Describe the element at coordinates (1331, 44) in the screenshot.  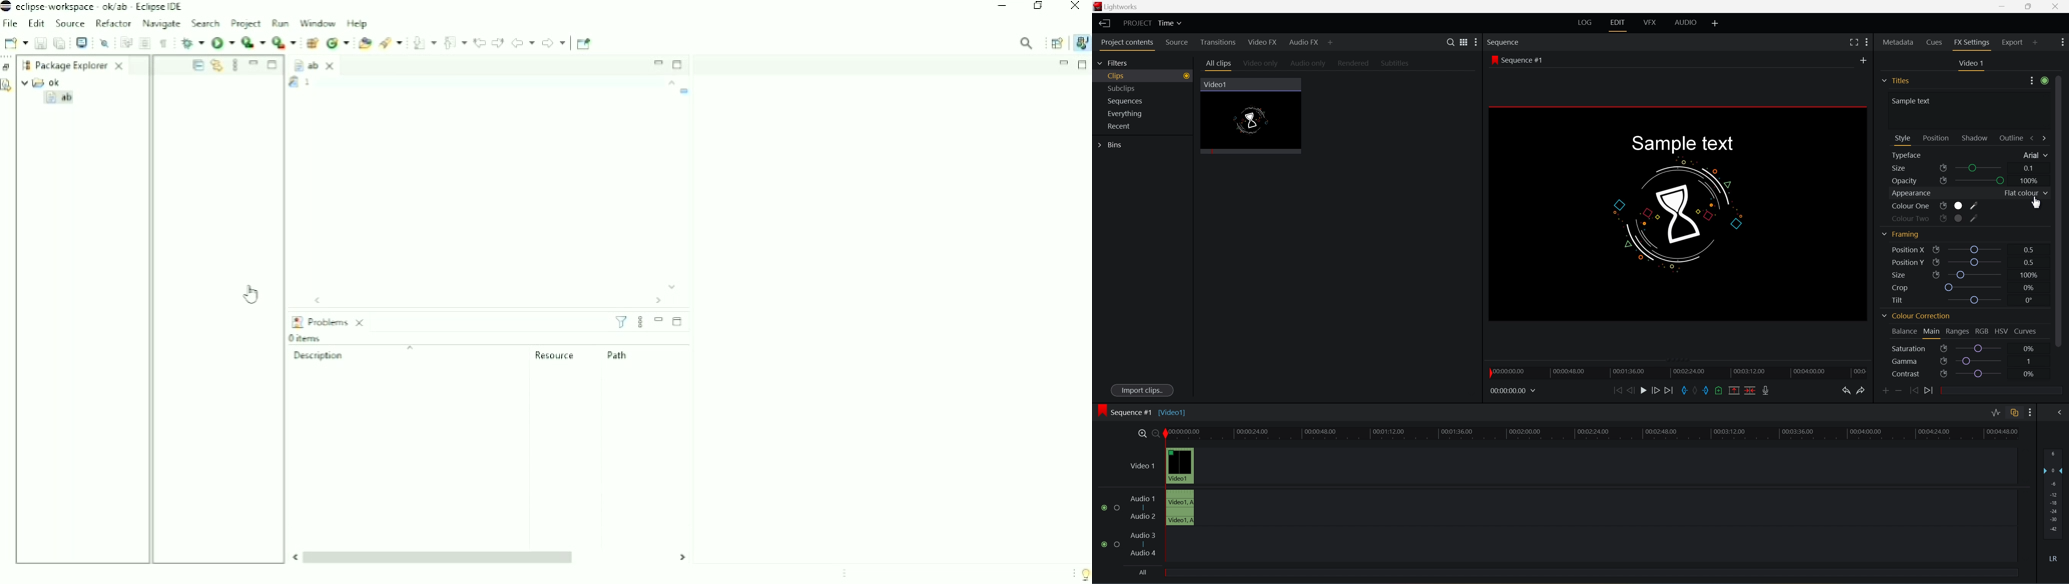
I see `More` at that location.